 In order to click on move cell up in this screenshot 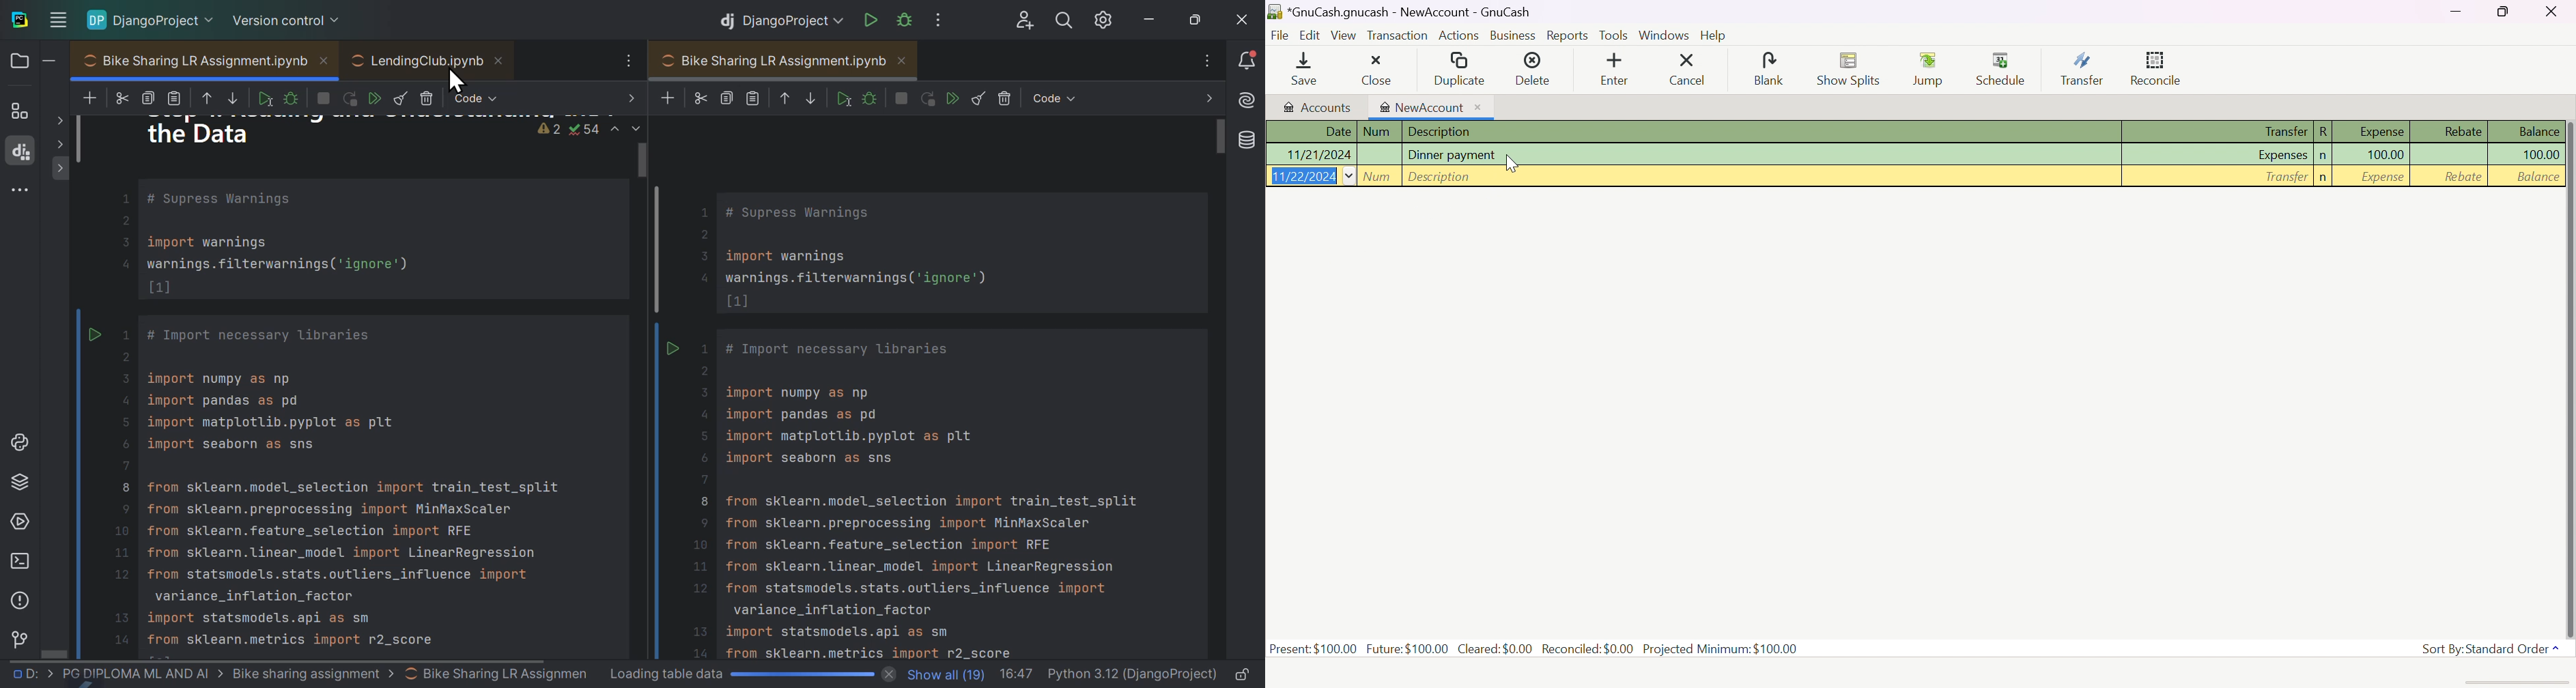, I will do `click(208, 100)`.